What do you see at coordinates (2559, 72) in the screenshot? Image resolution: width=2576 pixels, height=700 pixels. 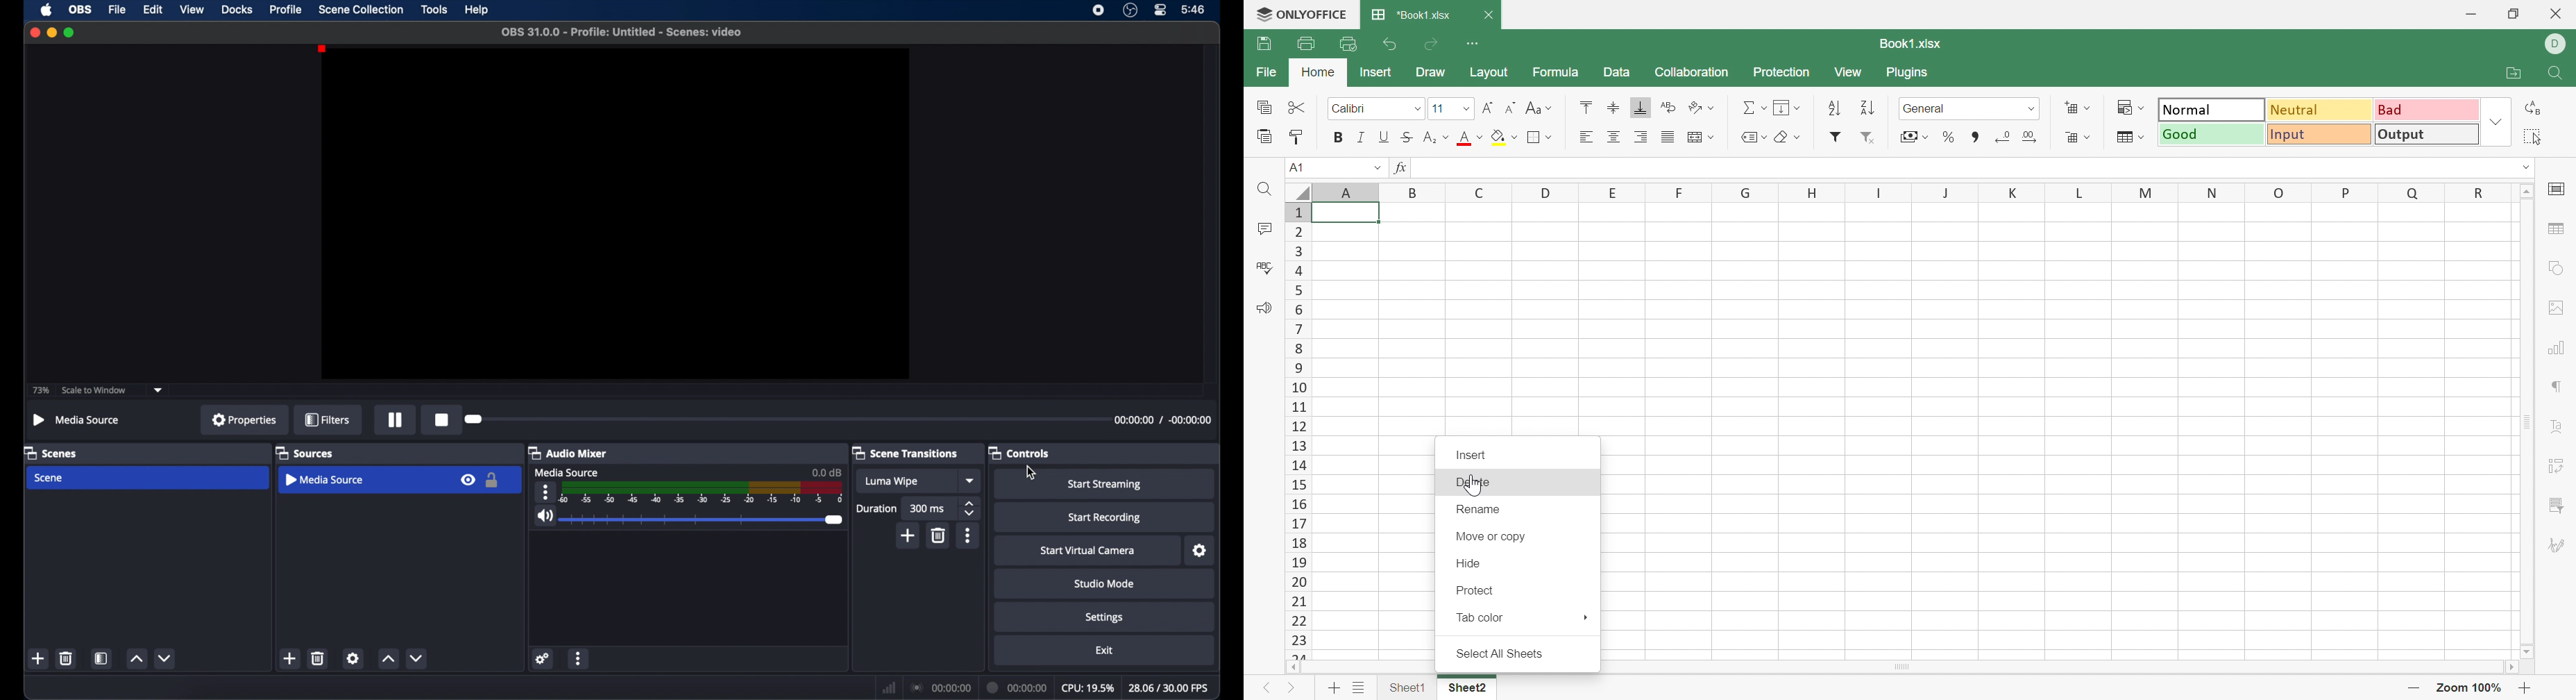 I see `Find` at bounding box center [2559, 72].